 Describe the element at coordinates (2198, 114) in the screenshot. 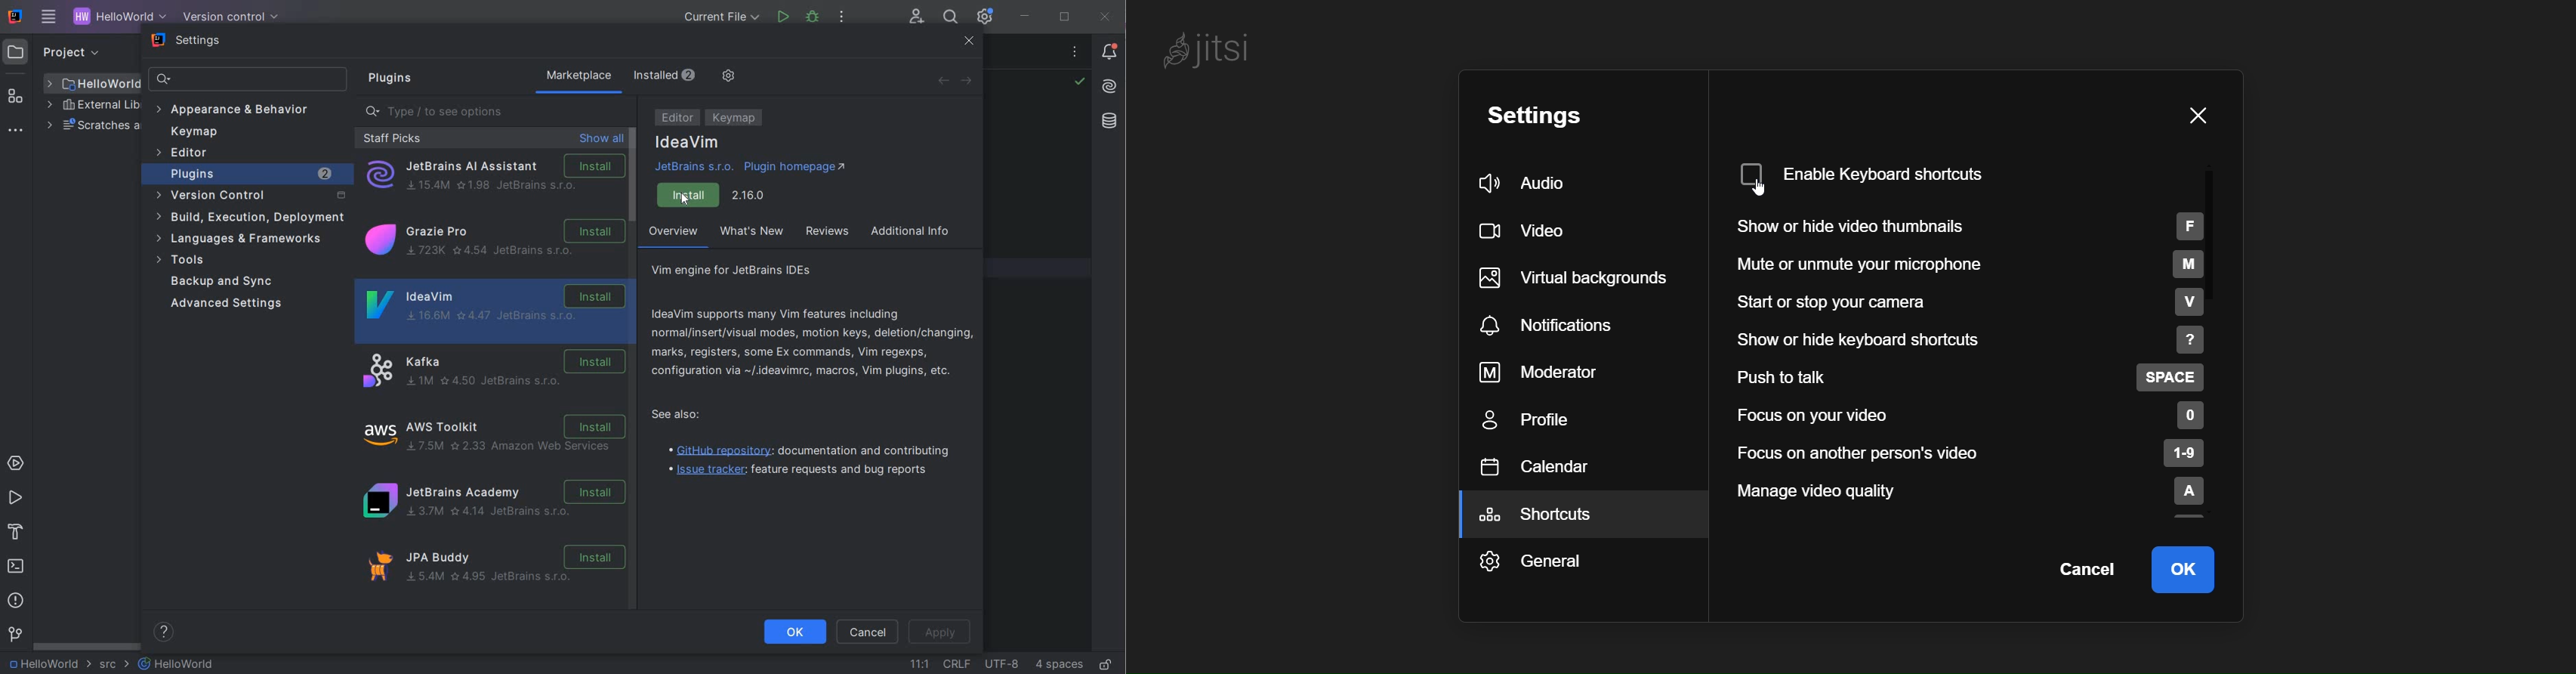

I see `close pane` at that location.